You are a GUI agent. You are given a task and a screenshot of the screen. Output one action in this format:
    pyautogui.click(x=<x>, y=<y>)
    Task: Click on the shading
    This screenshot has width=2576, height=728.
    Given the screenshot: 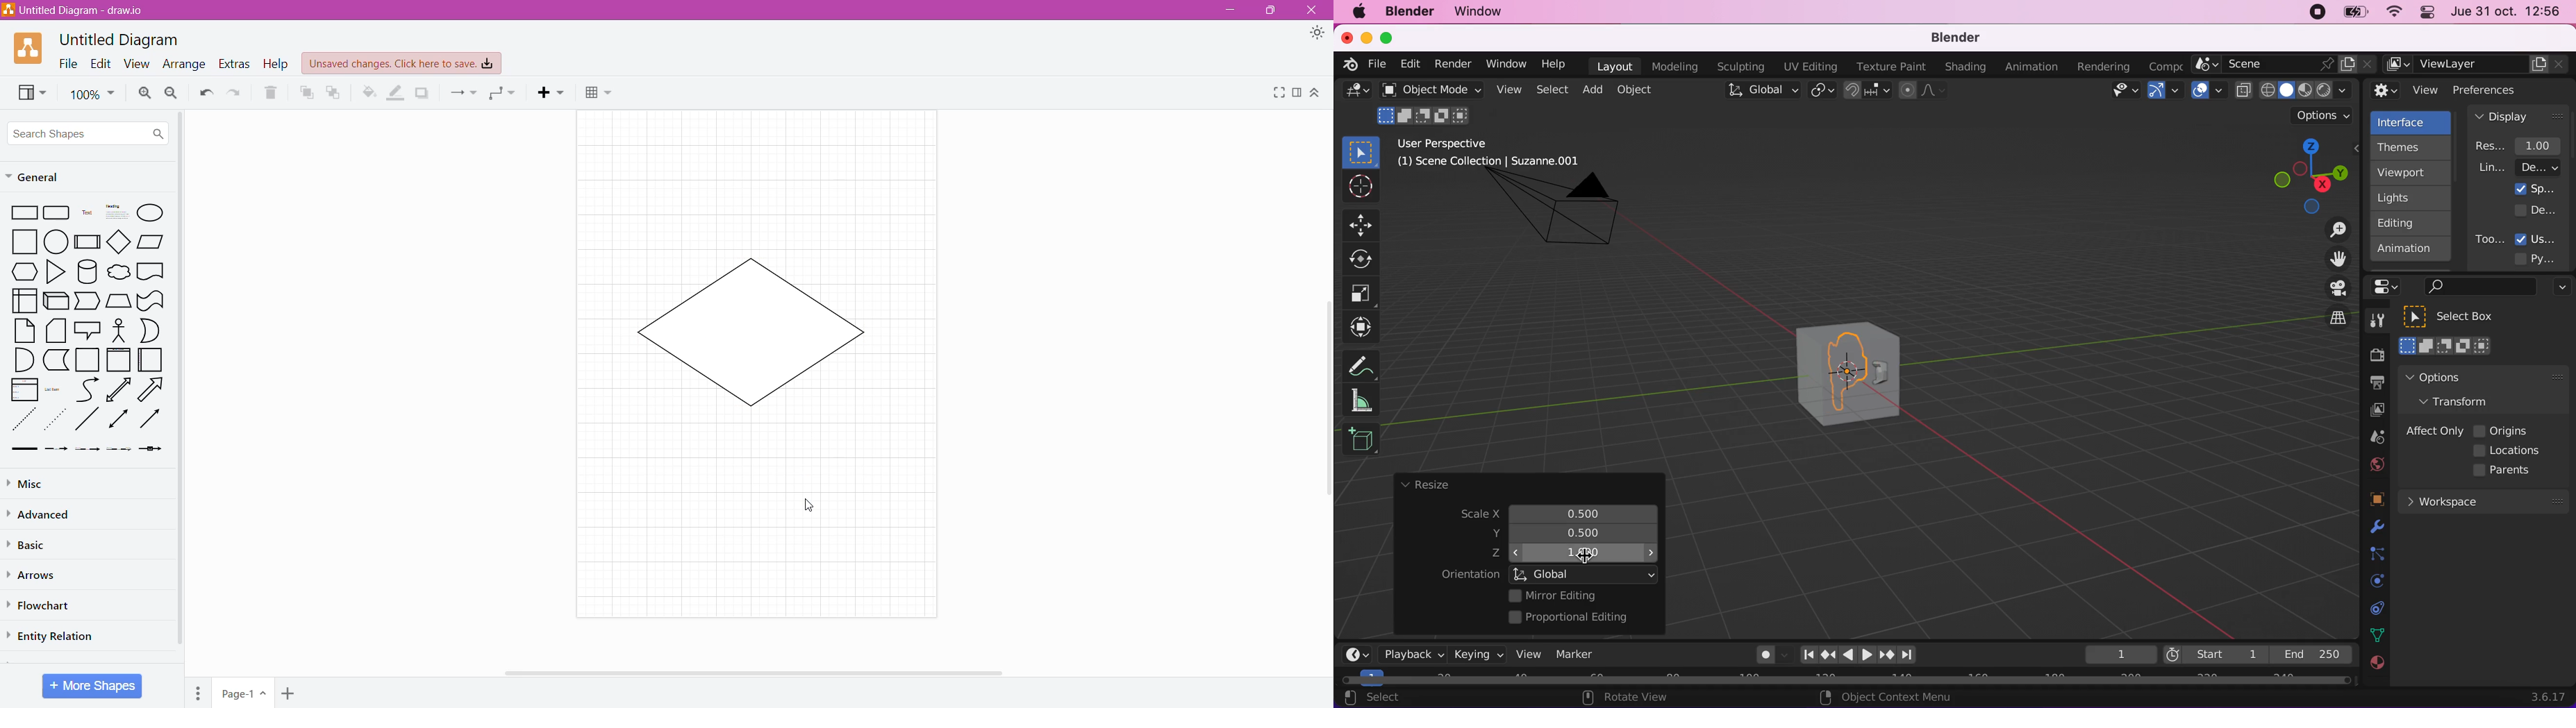 What is the action you would take?
    pyautogui.click(x=1966, y=68)
    